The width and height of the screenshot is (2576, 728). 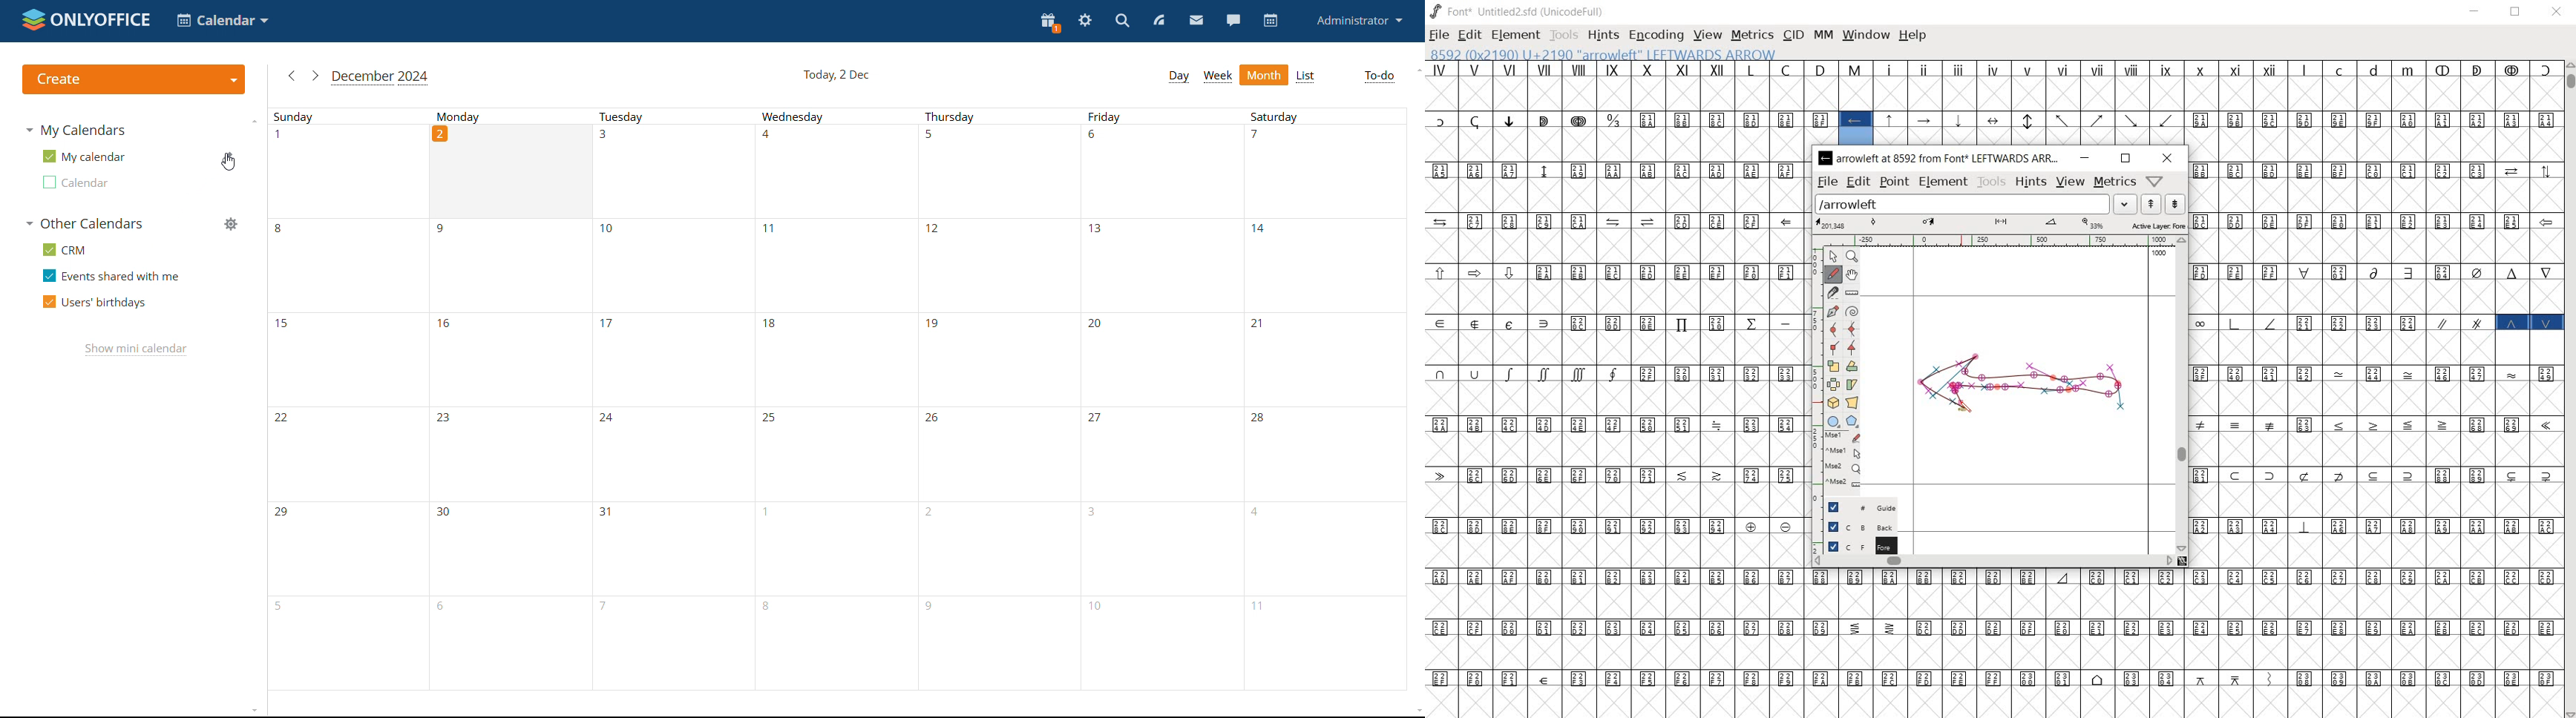 I want to click on thursday, so click(x=992, y=115).